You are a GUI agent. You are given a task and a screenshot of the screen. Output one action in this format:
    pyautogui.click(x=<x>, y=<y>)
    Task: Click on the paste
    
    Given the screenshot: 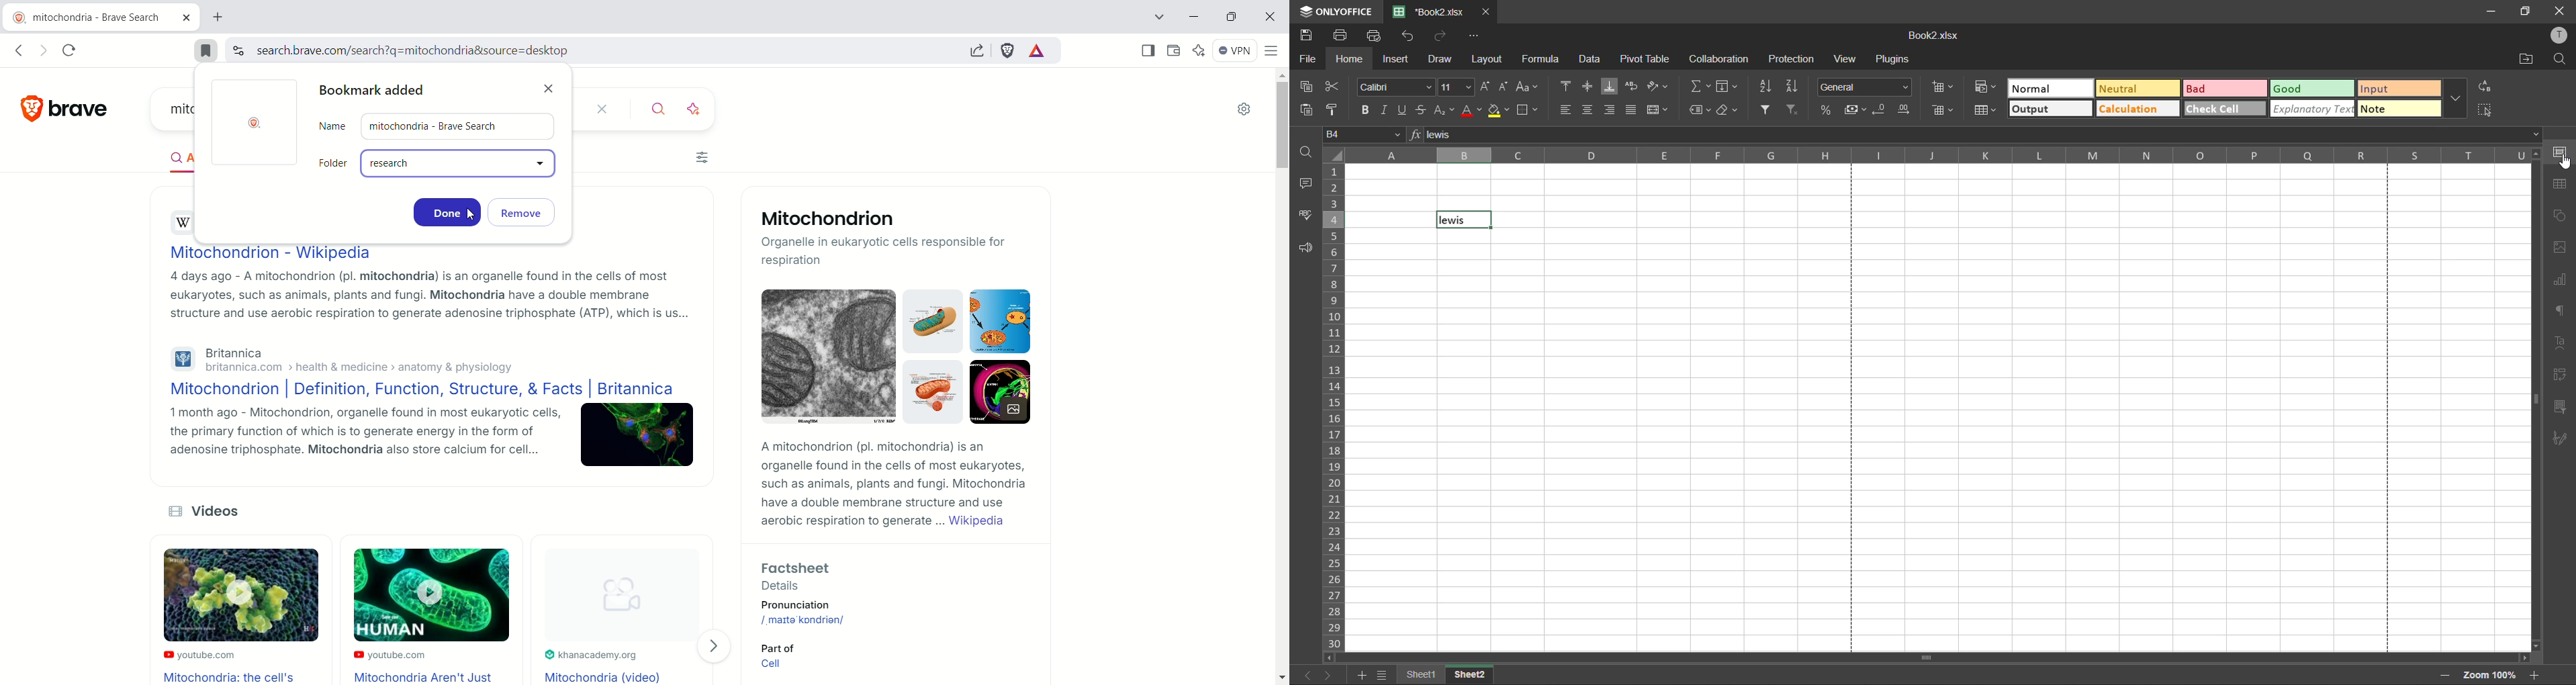 What is the action you would take?
    pyautogui.click(x=1309, y=111)
    